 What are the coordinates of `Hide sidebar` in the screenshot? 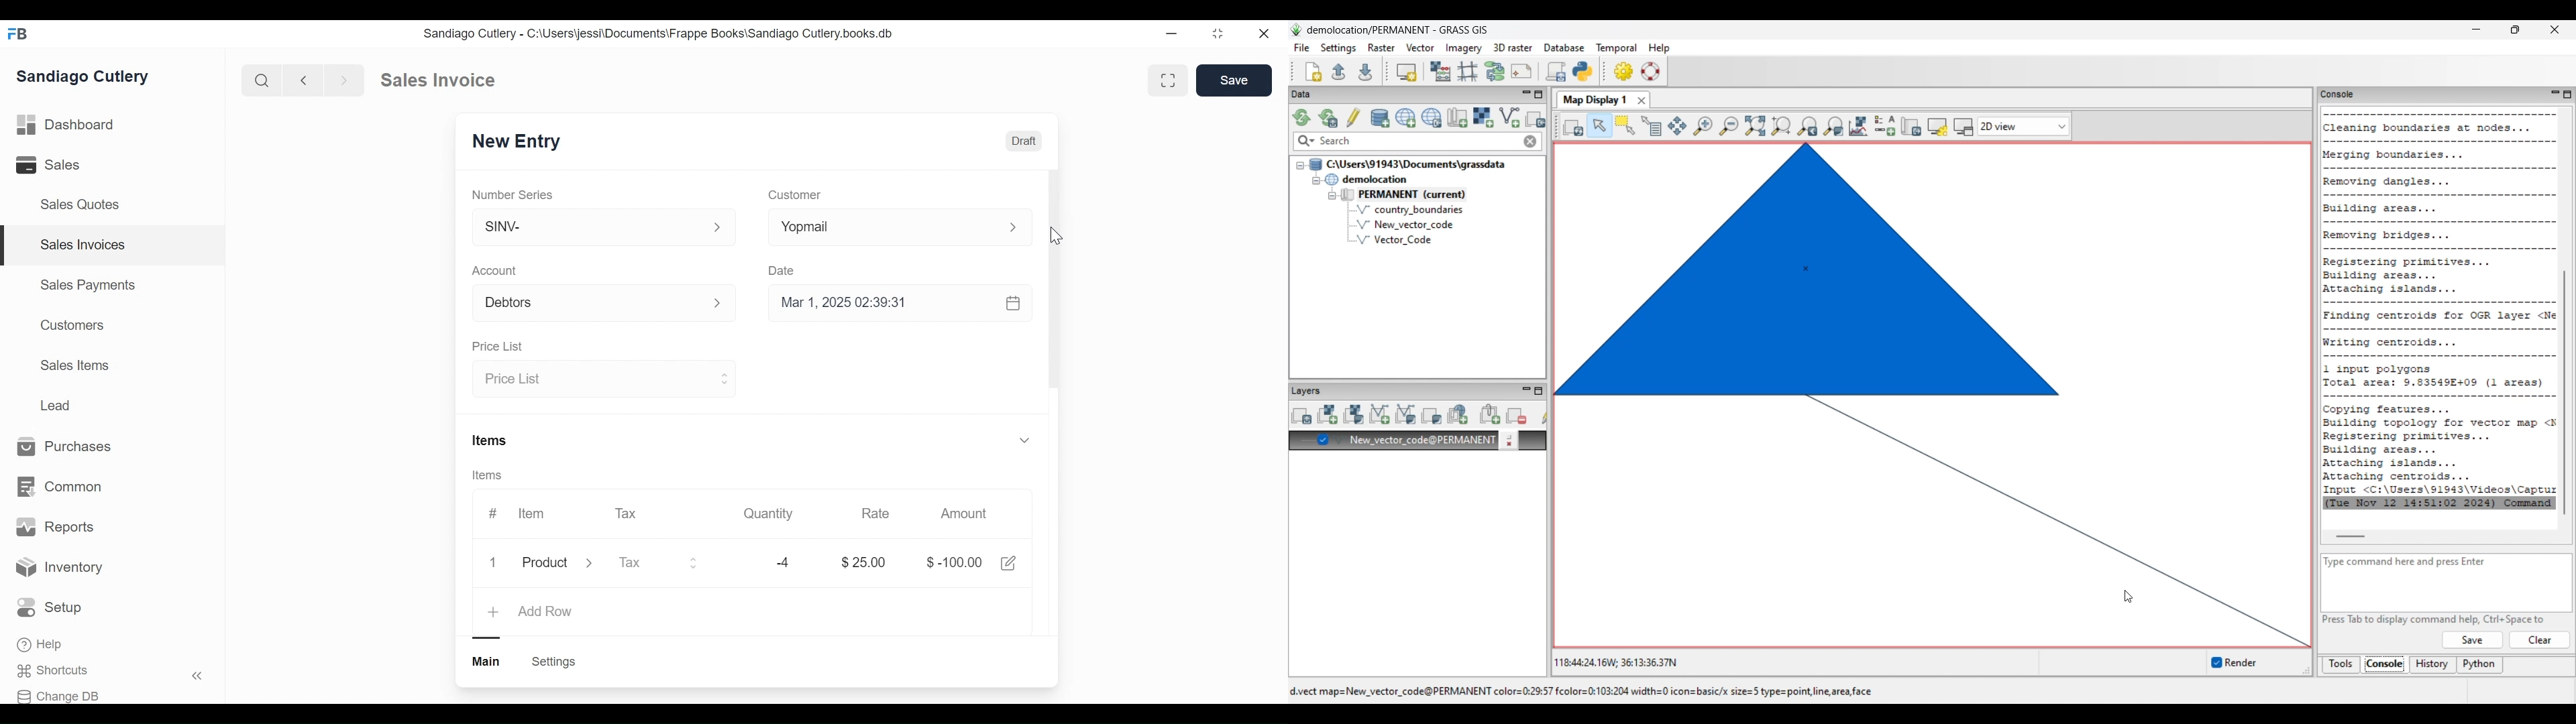 It's located at (198, 676).